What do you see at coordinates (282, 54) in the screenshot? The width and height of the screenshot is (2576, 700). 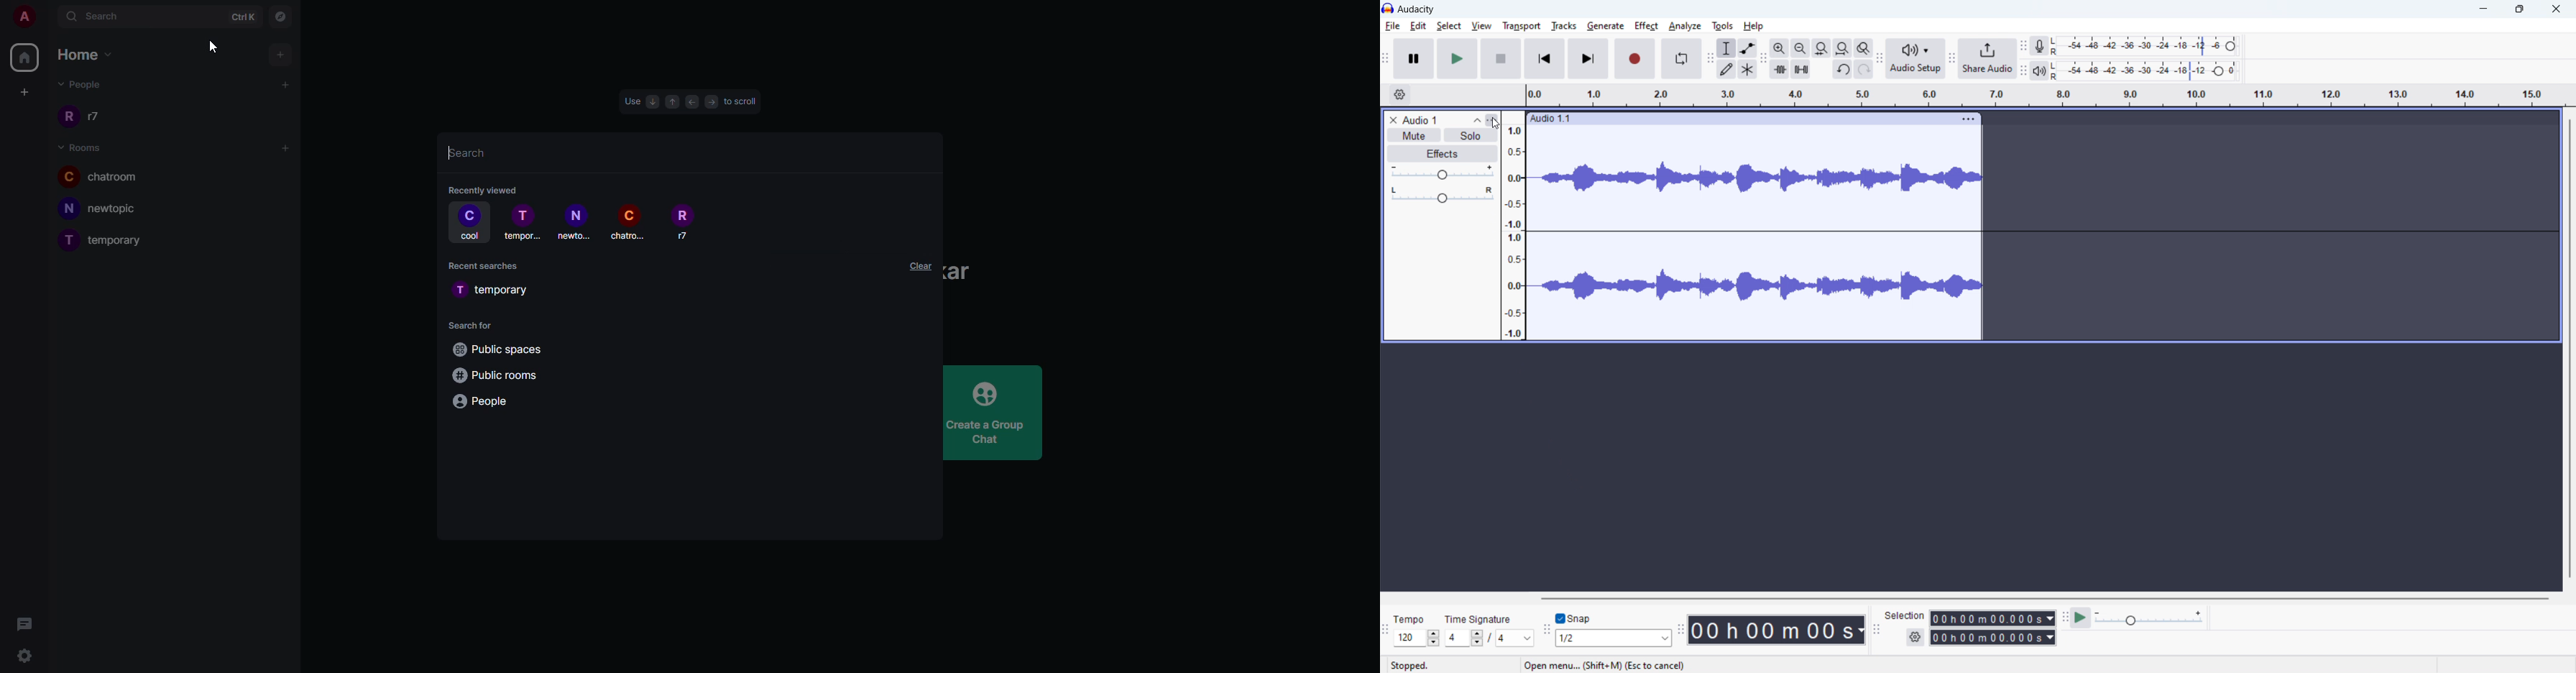 I see `add` at bounding box center [282, 54].